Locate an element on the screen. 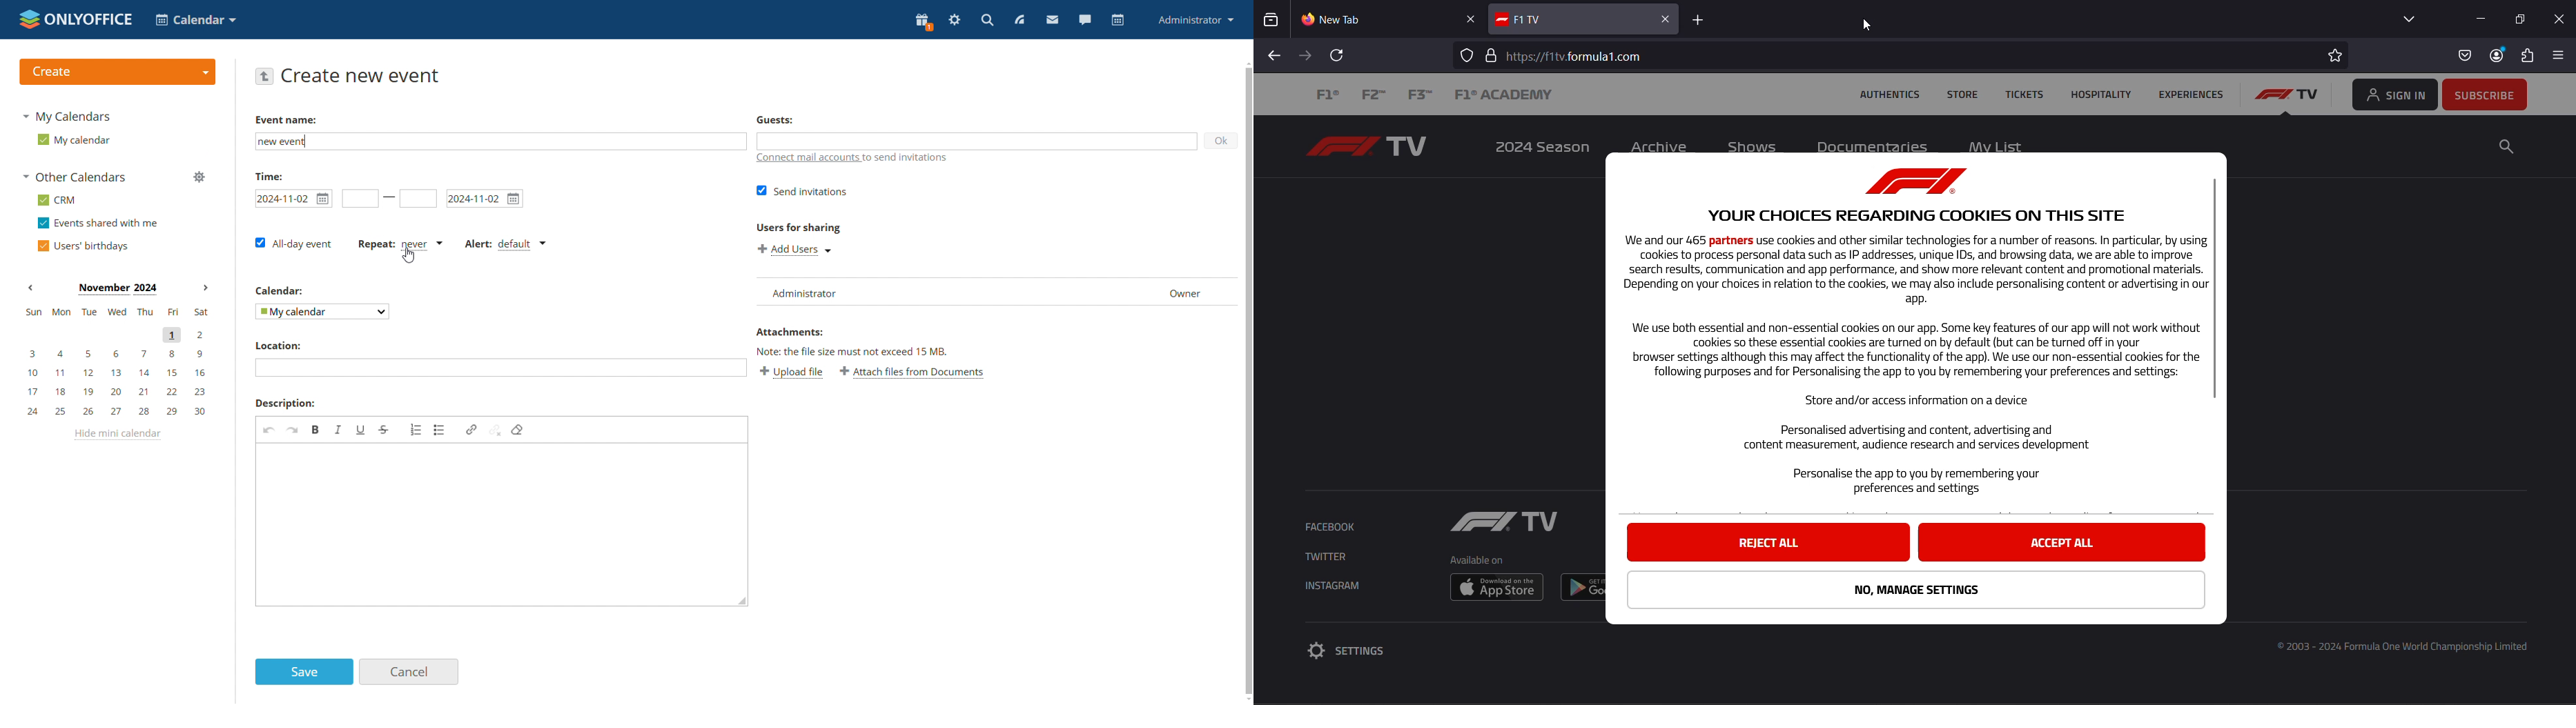 The image size is (2576, 728). open application menu is located at coordinates (2563, 57).